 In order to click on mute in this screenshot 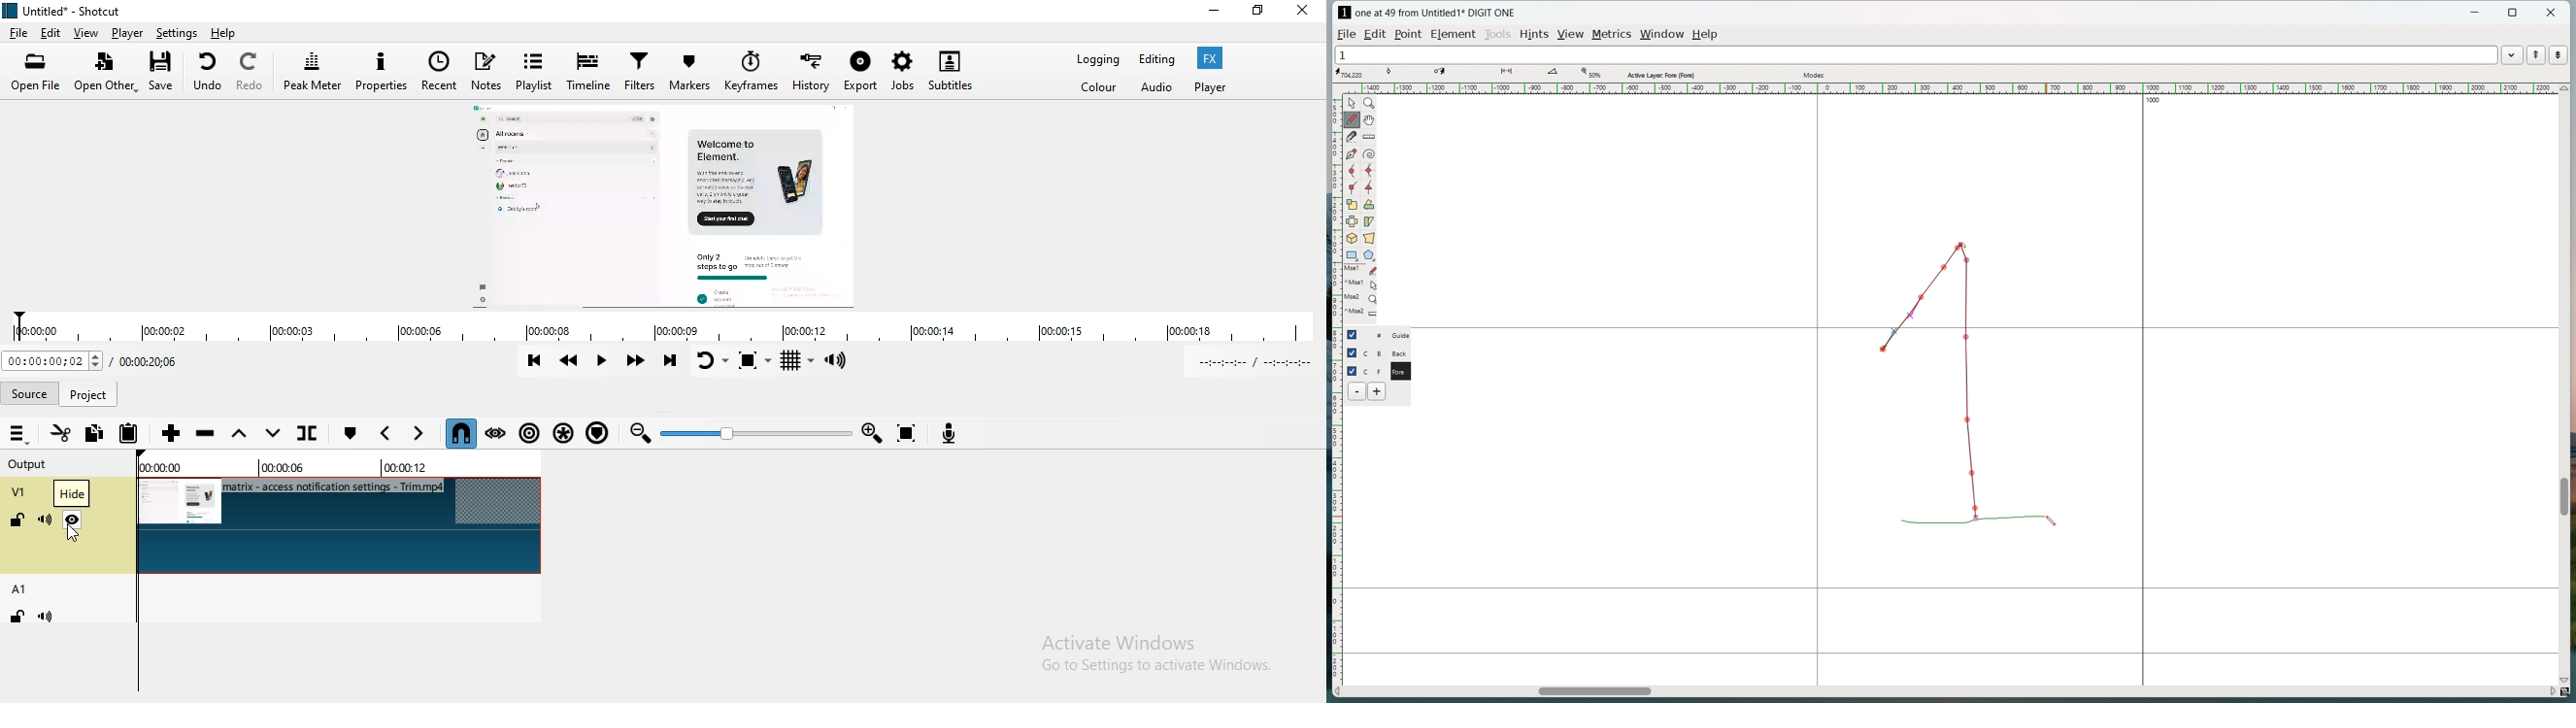, I will do `click(49, 617)`.